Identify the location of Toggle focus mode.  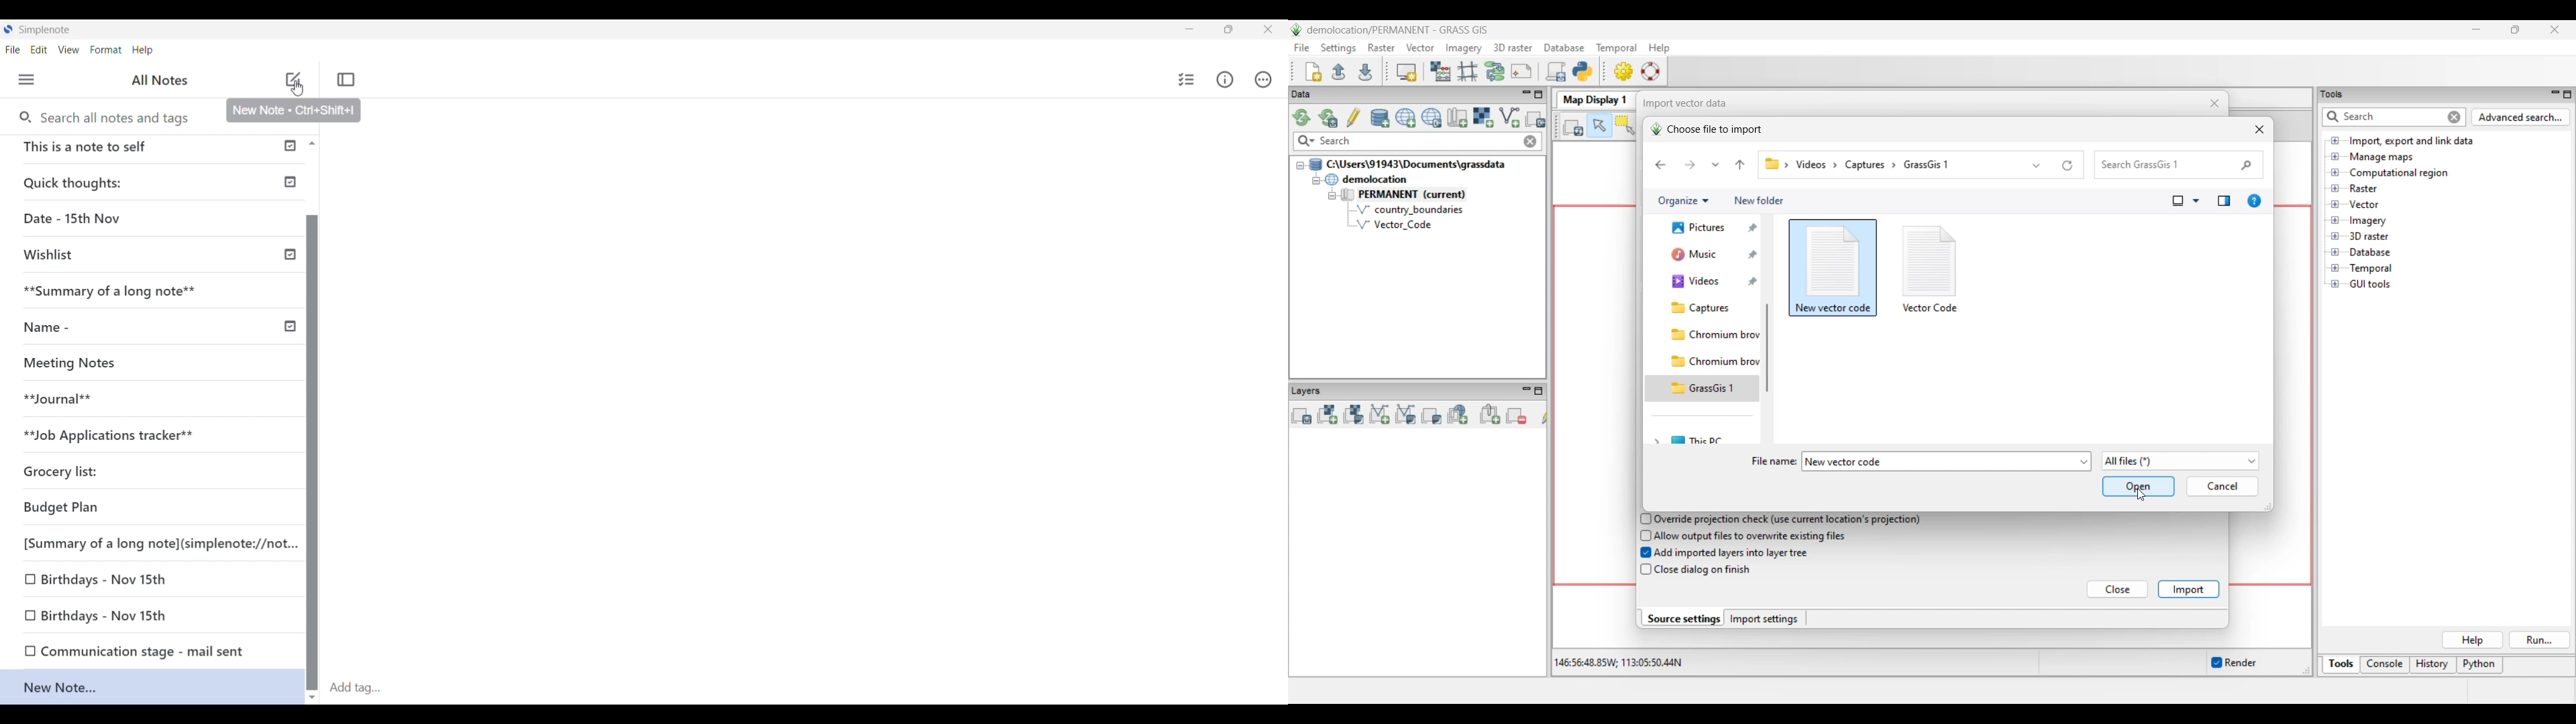
(346, 79).